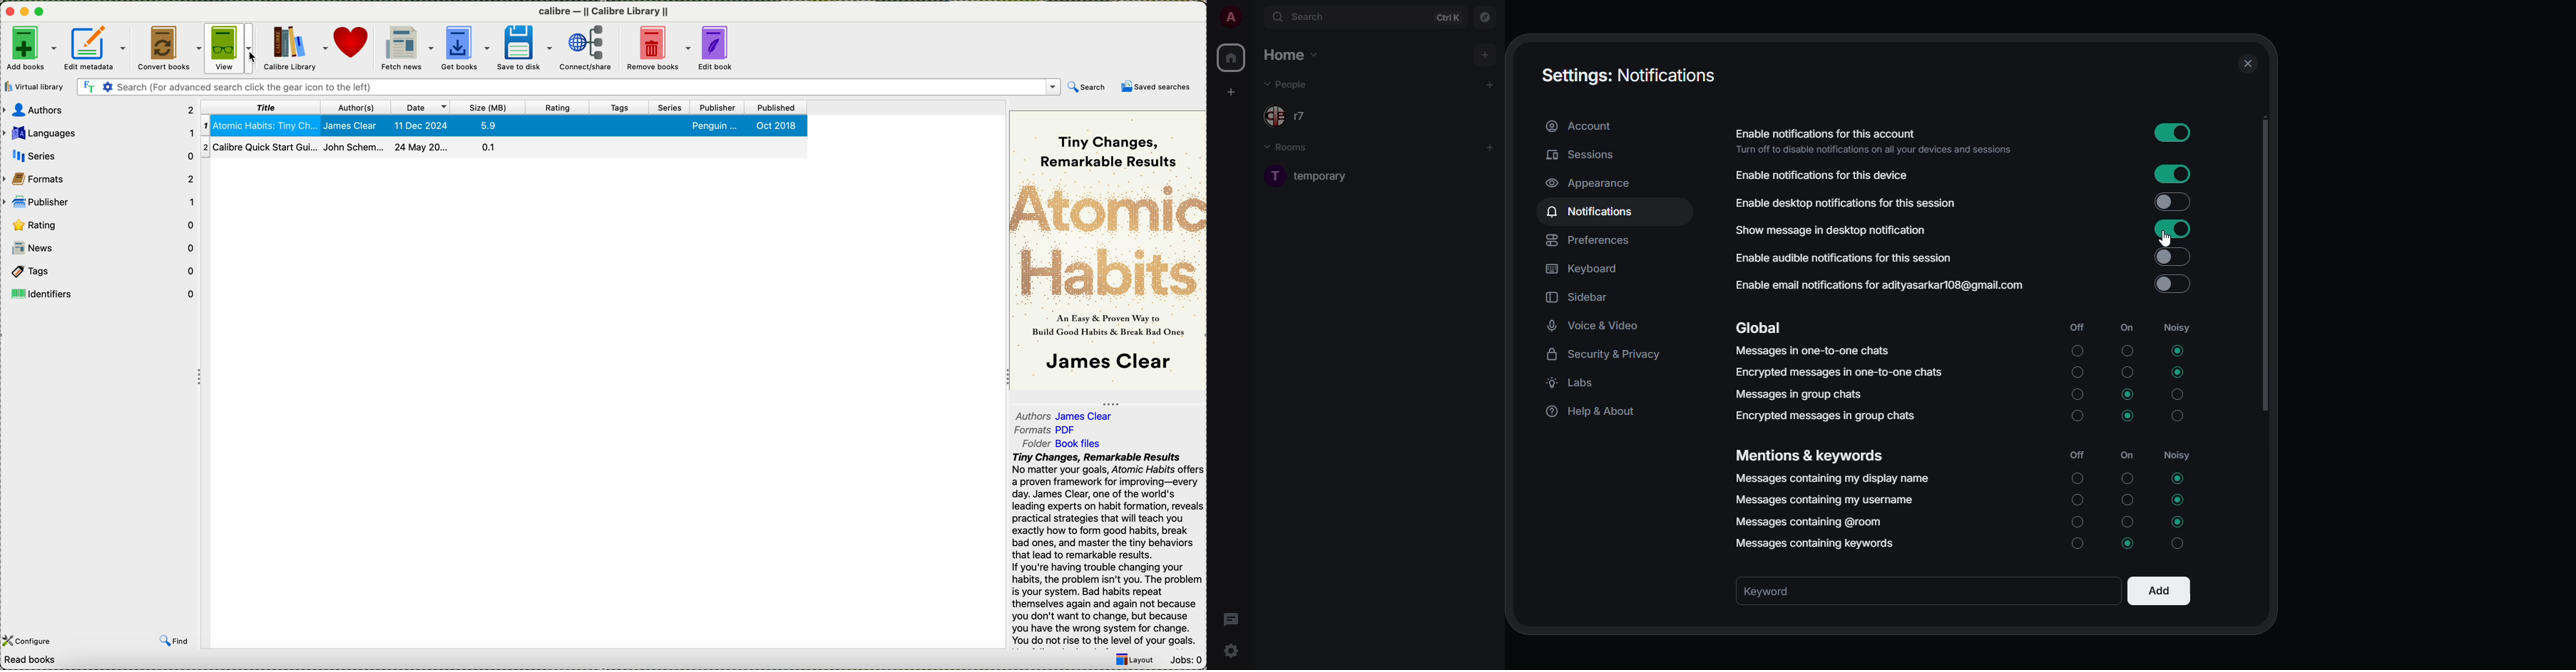  Describe the element at coordinates (1087, 88) in the screenshot. I see `search` at that location.